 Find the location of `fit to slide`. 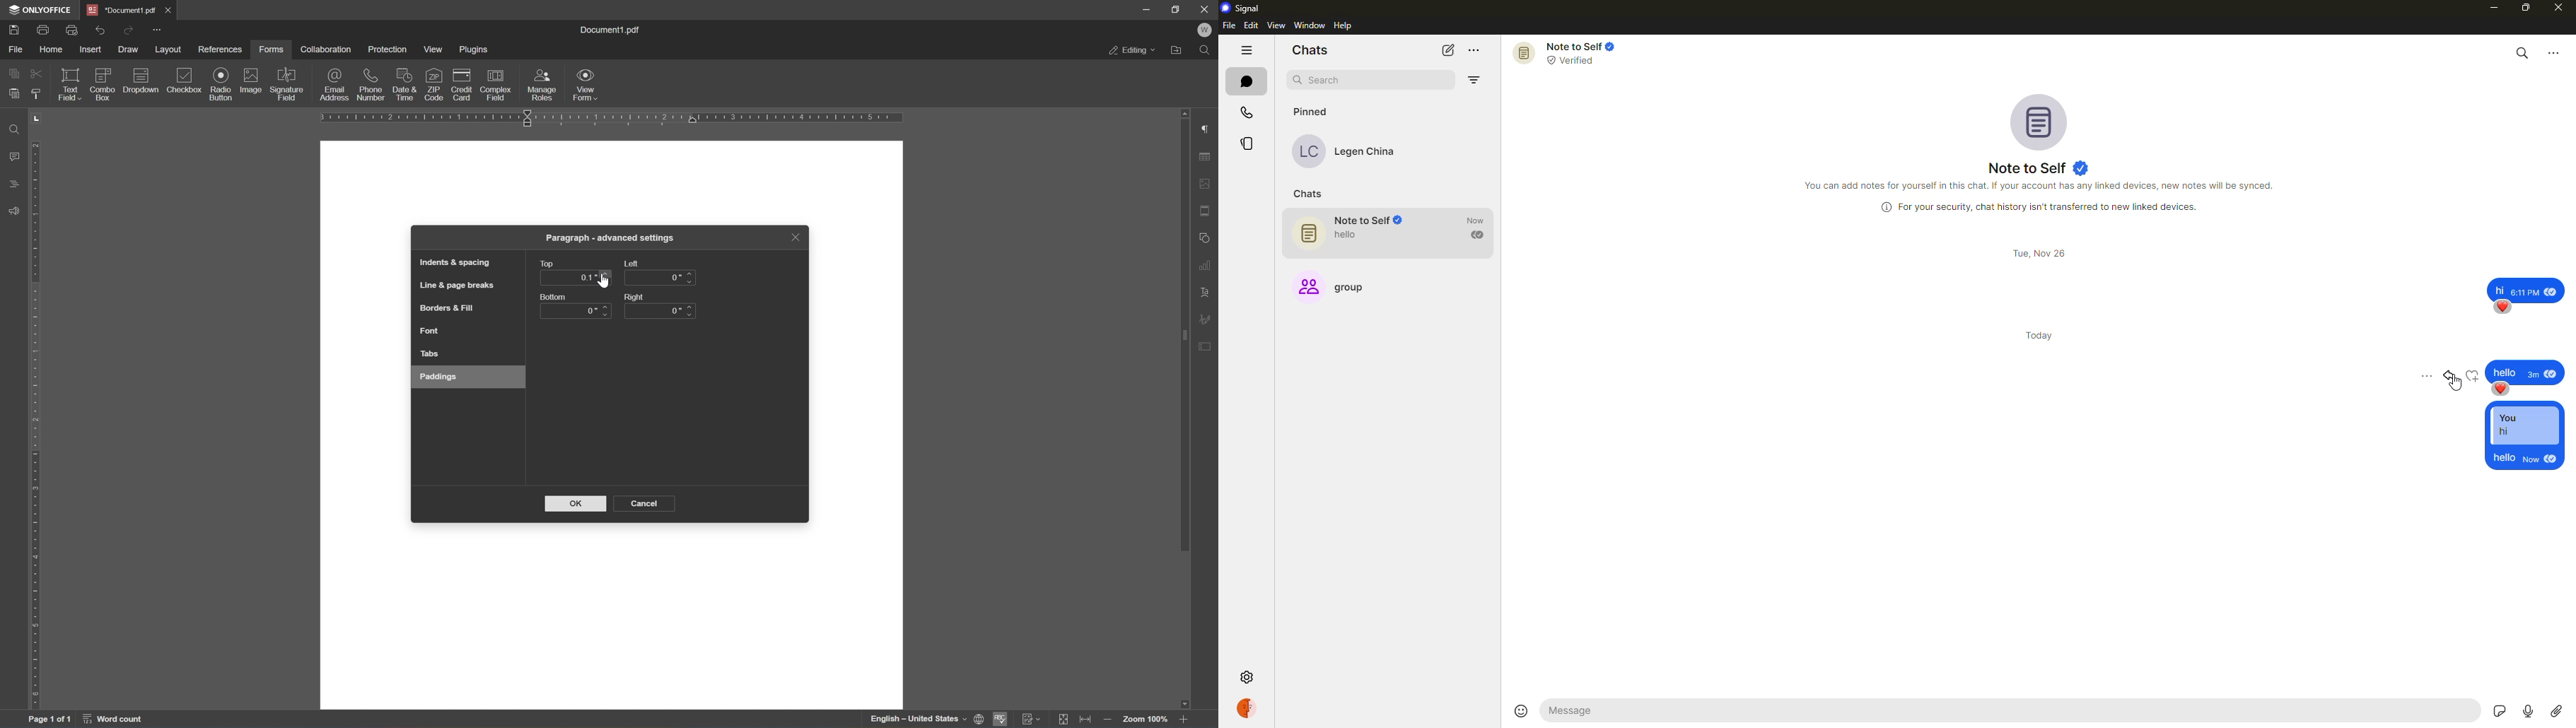

fit to slide is located at coordinates (1064, 719).